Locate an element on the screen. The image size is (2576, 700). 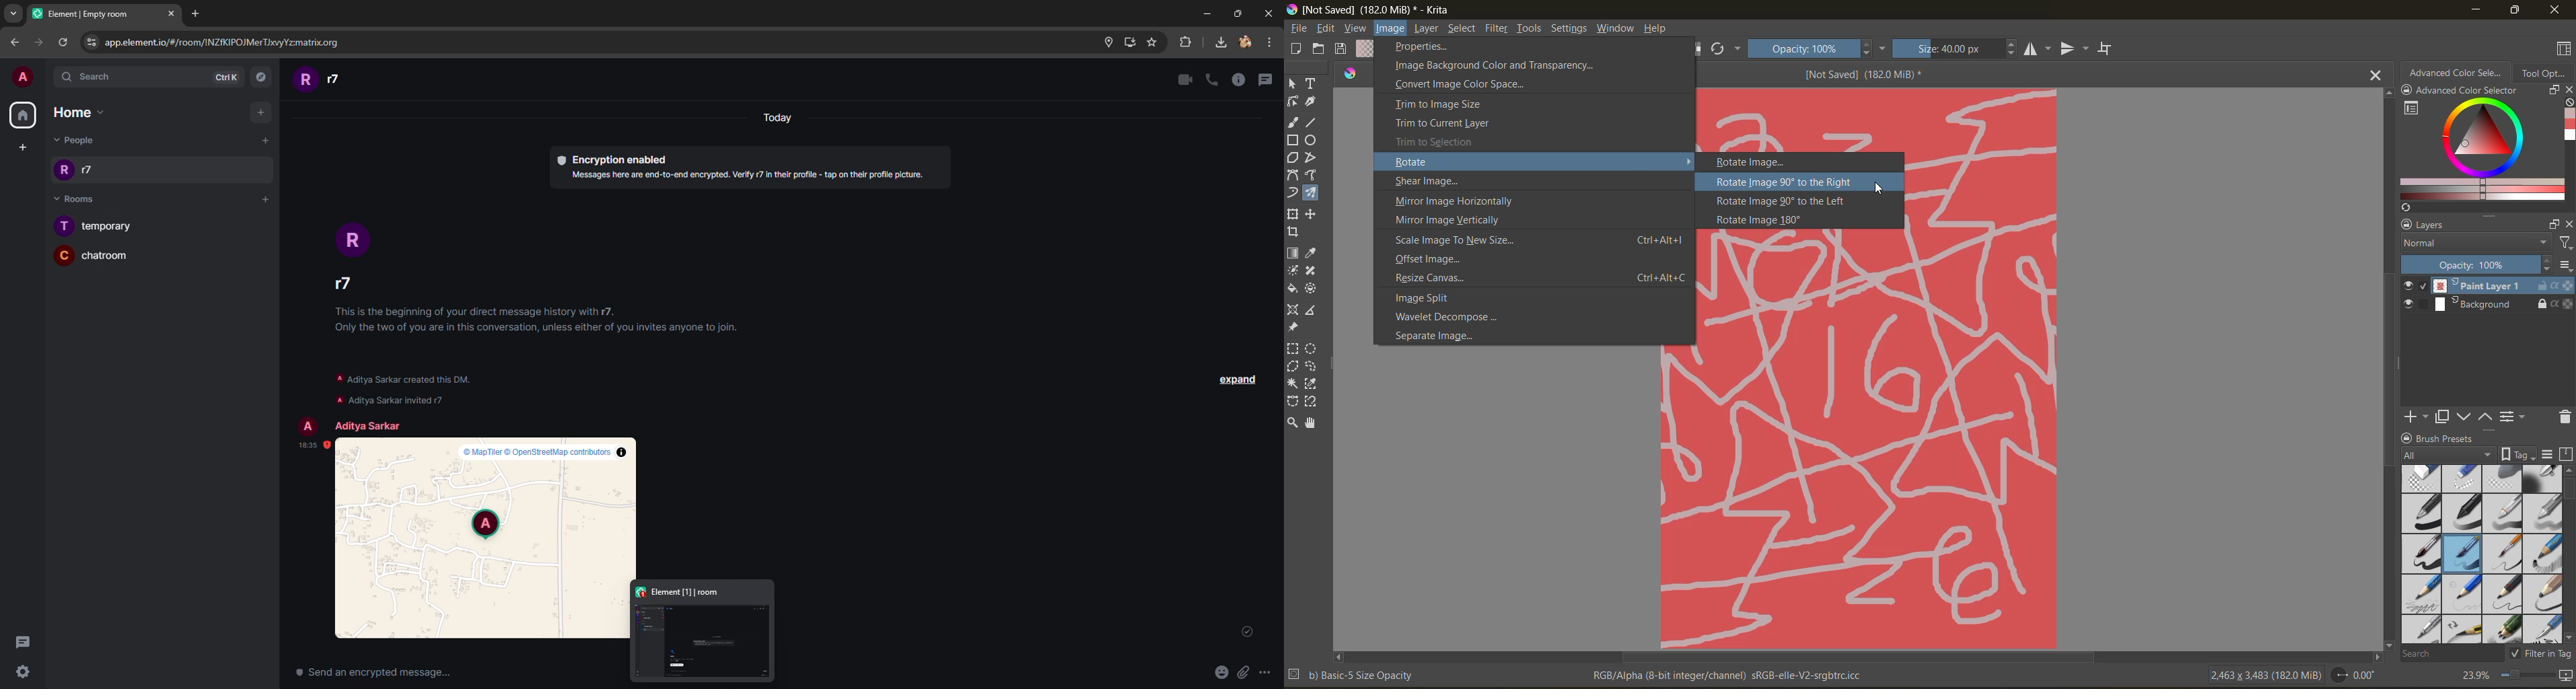
[Not Saved] (182.0 MiB) * is located at coordinates (1864, 73).